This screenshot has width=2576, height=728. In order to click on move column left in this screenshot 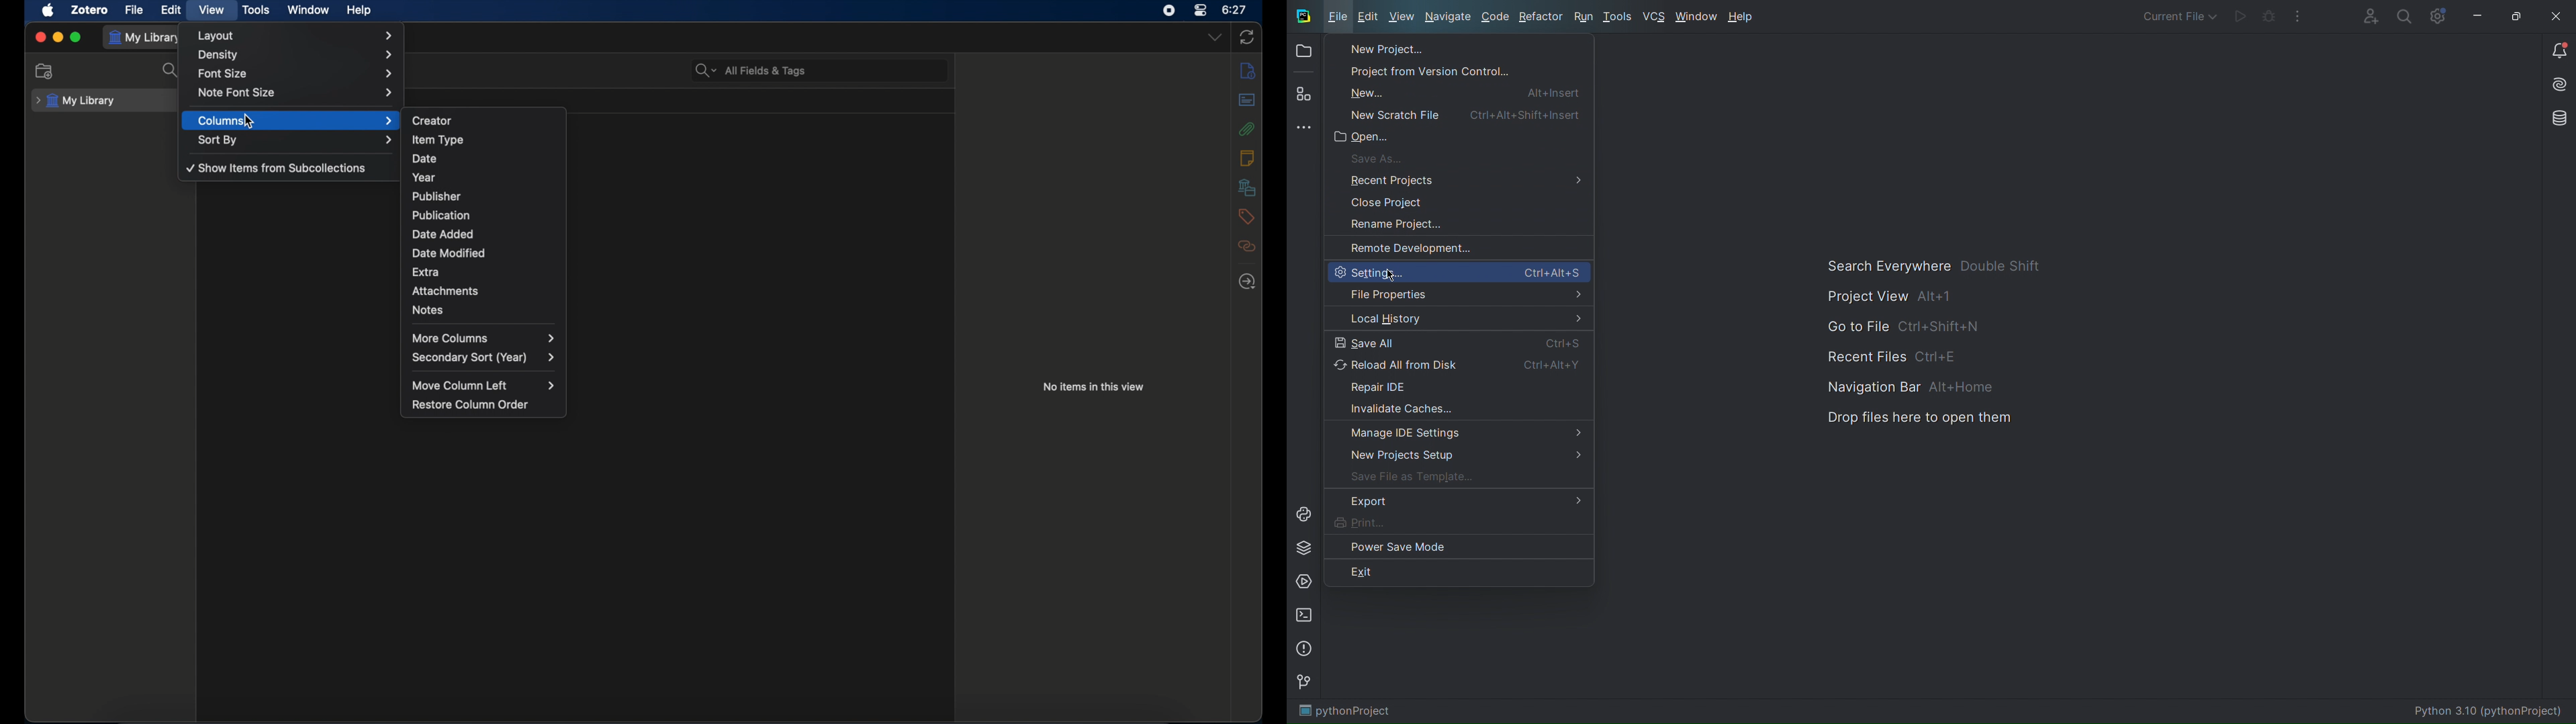, I will do `click(483, 385)`.